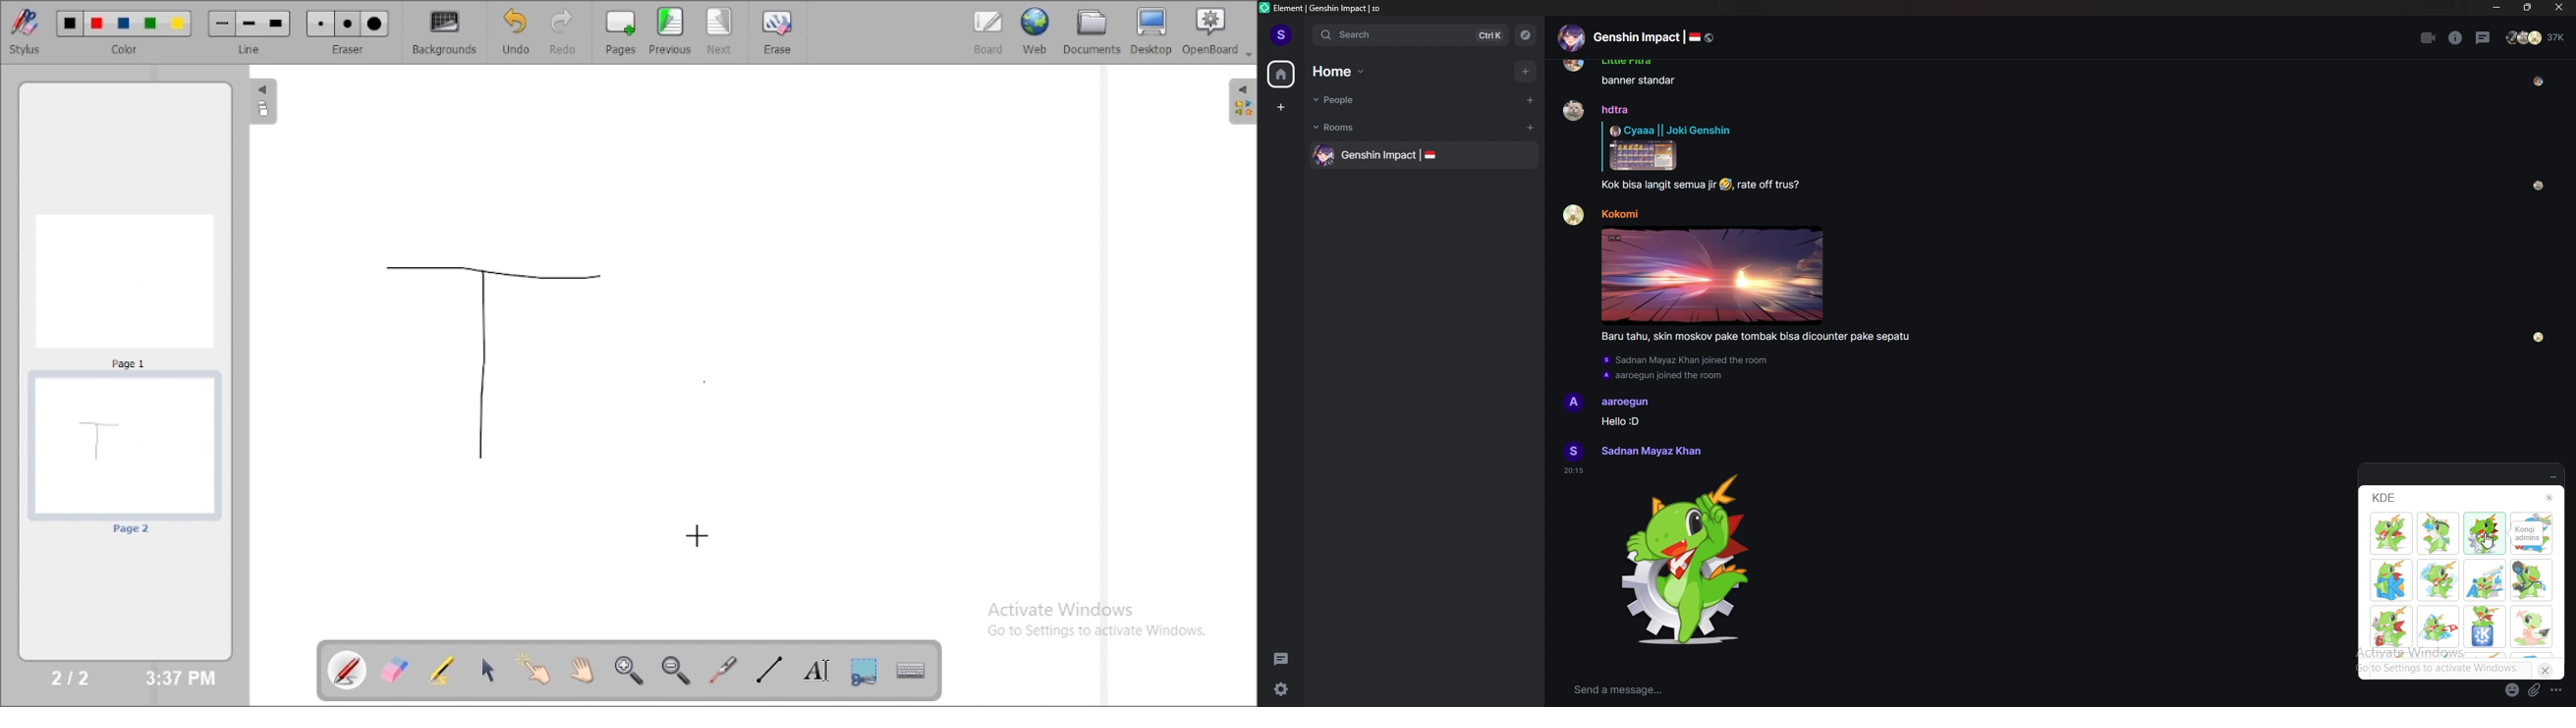  Describe the element at coordinates (910, 670) in the screenshot. I see `display virtual keyboard` at that location.